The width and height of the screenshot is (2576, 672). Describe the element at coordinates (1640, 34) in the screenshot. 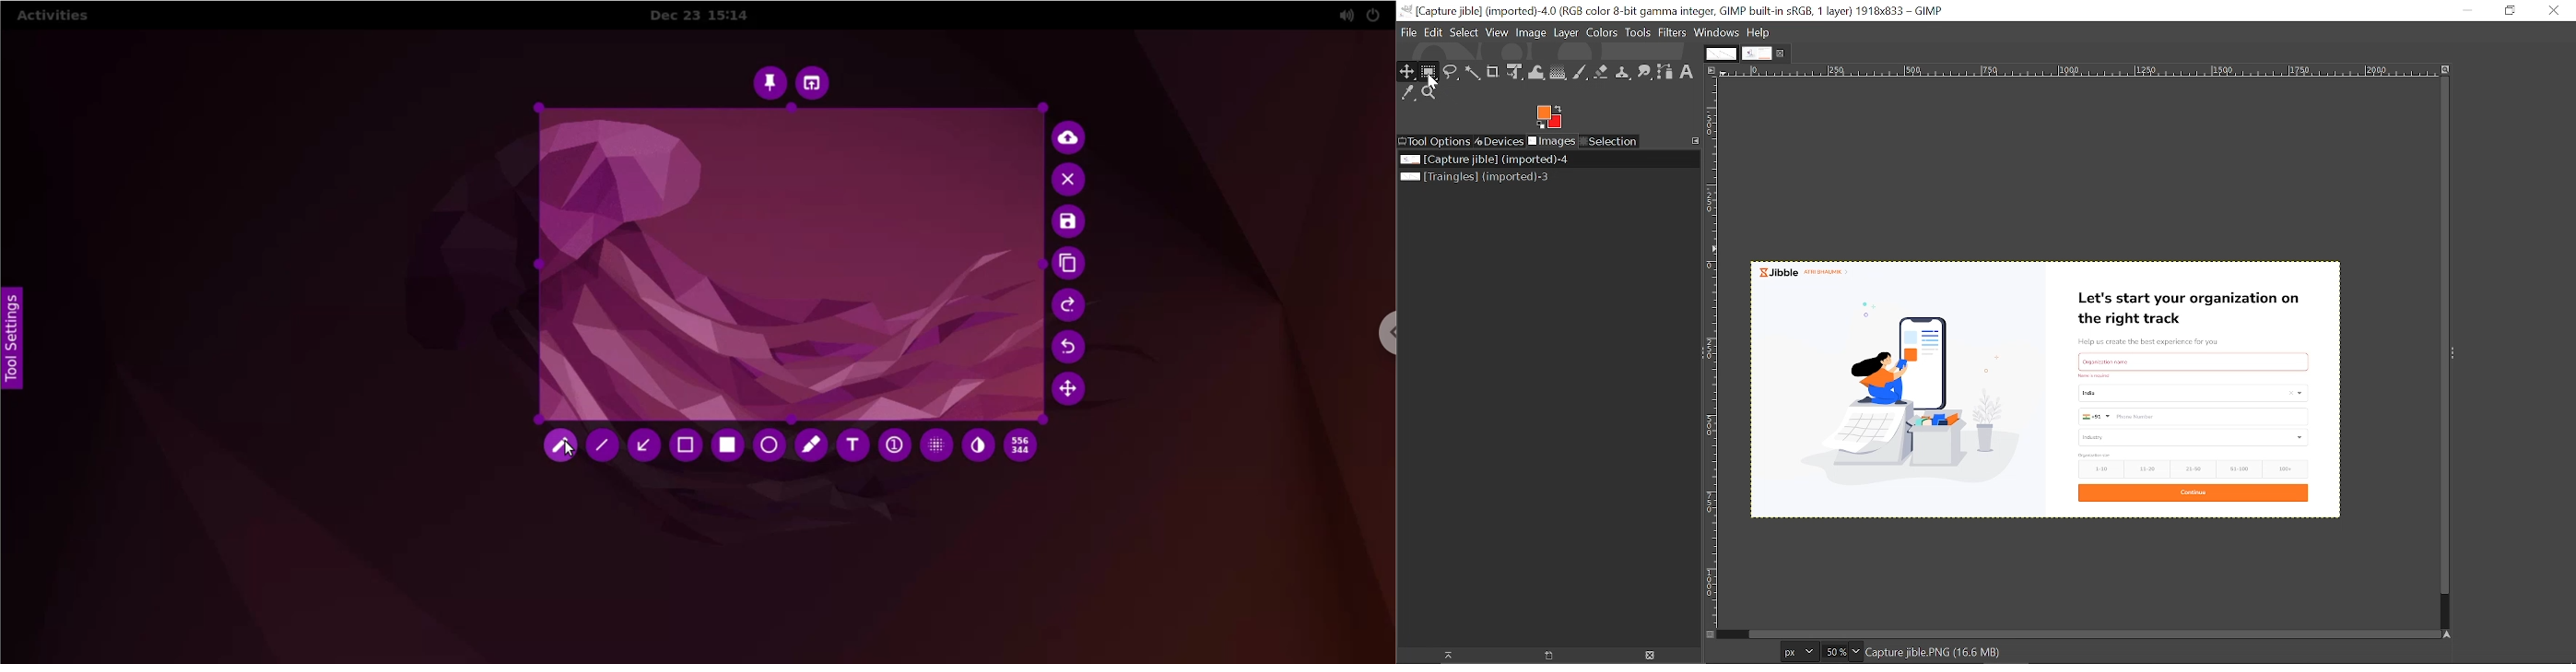

I see `Tools` at that location.